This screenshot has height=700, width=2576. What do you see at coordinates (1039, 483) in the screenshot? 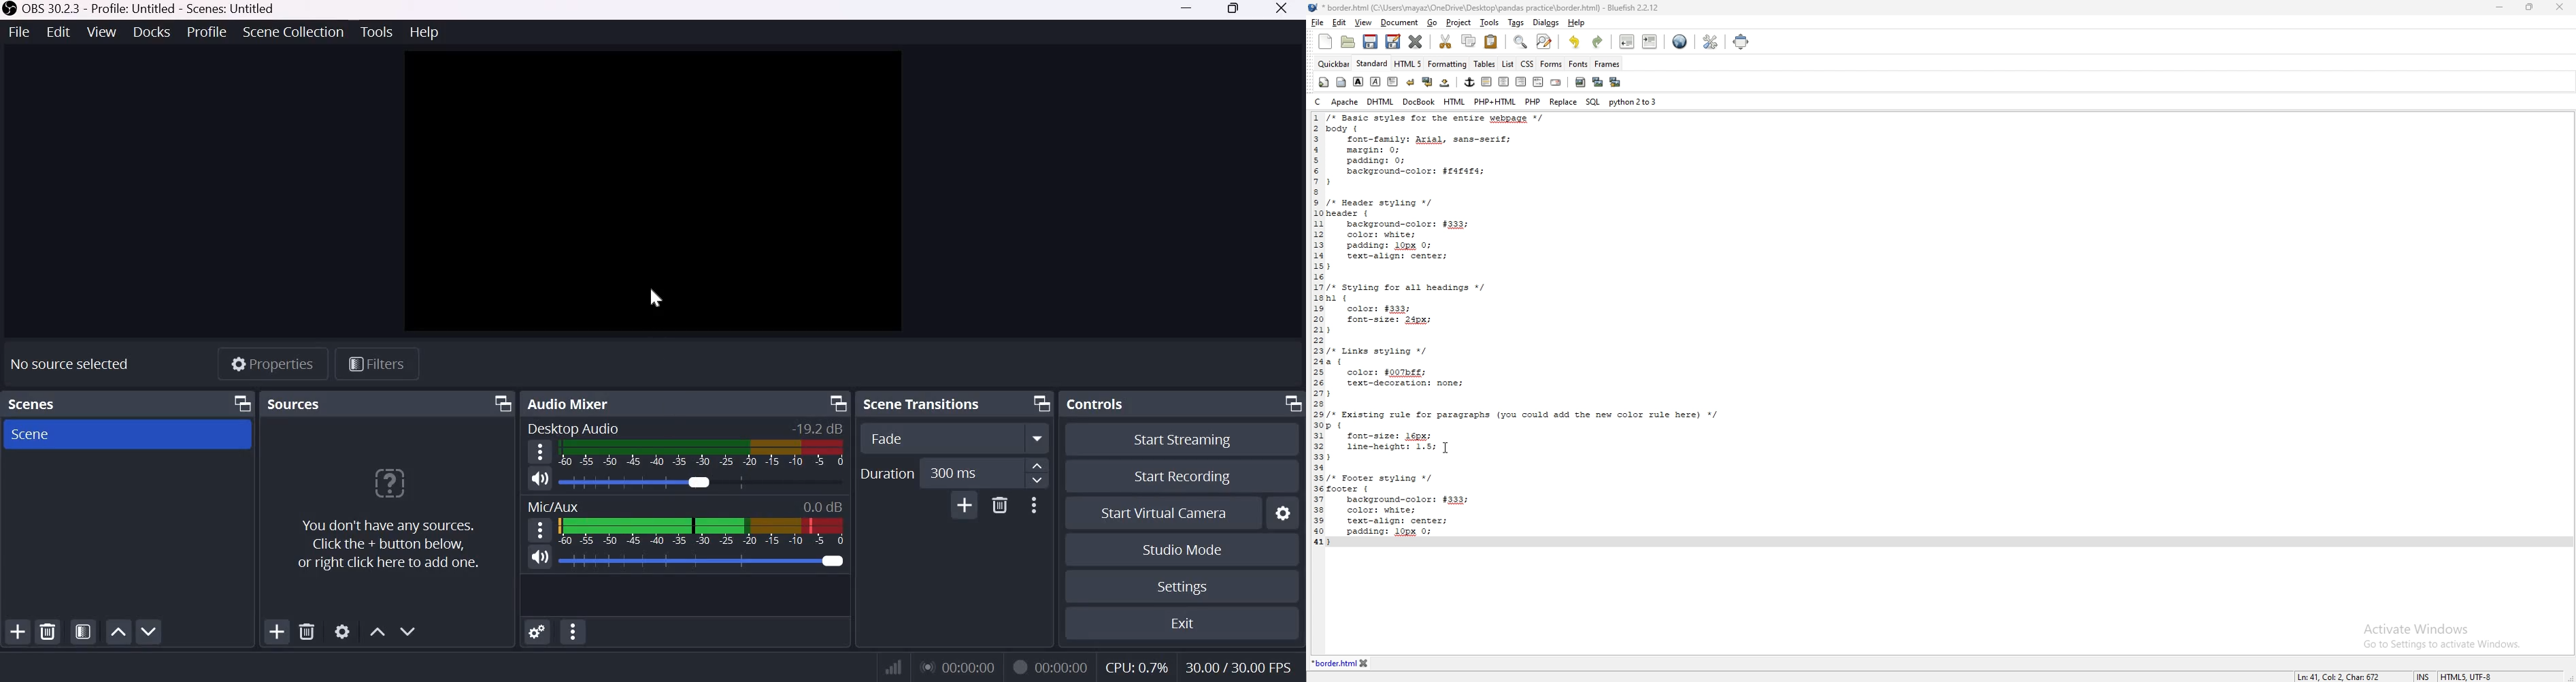
I see `Decrease` at bounding box center [1039, 483].